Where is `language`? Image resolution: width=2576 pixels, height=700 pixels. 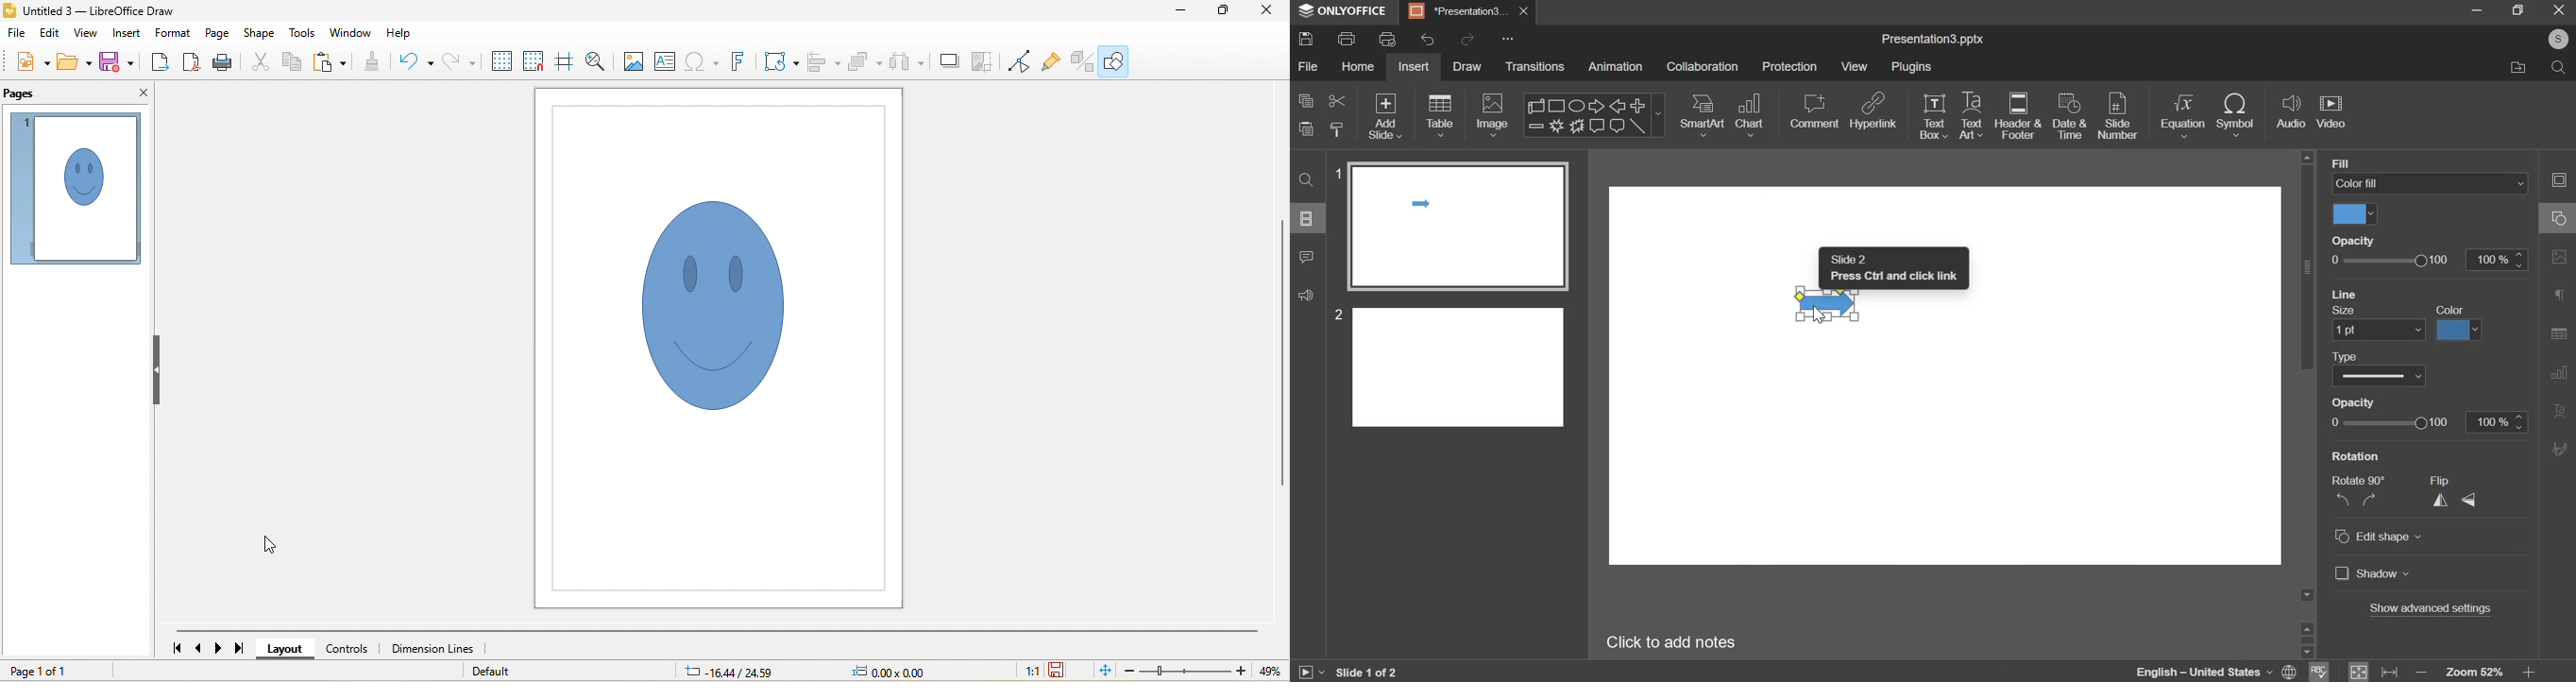
language is located at coordinates (2185, 671).